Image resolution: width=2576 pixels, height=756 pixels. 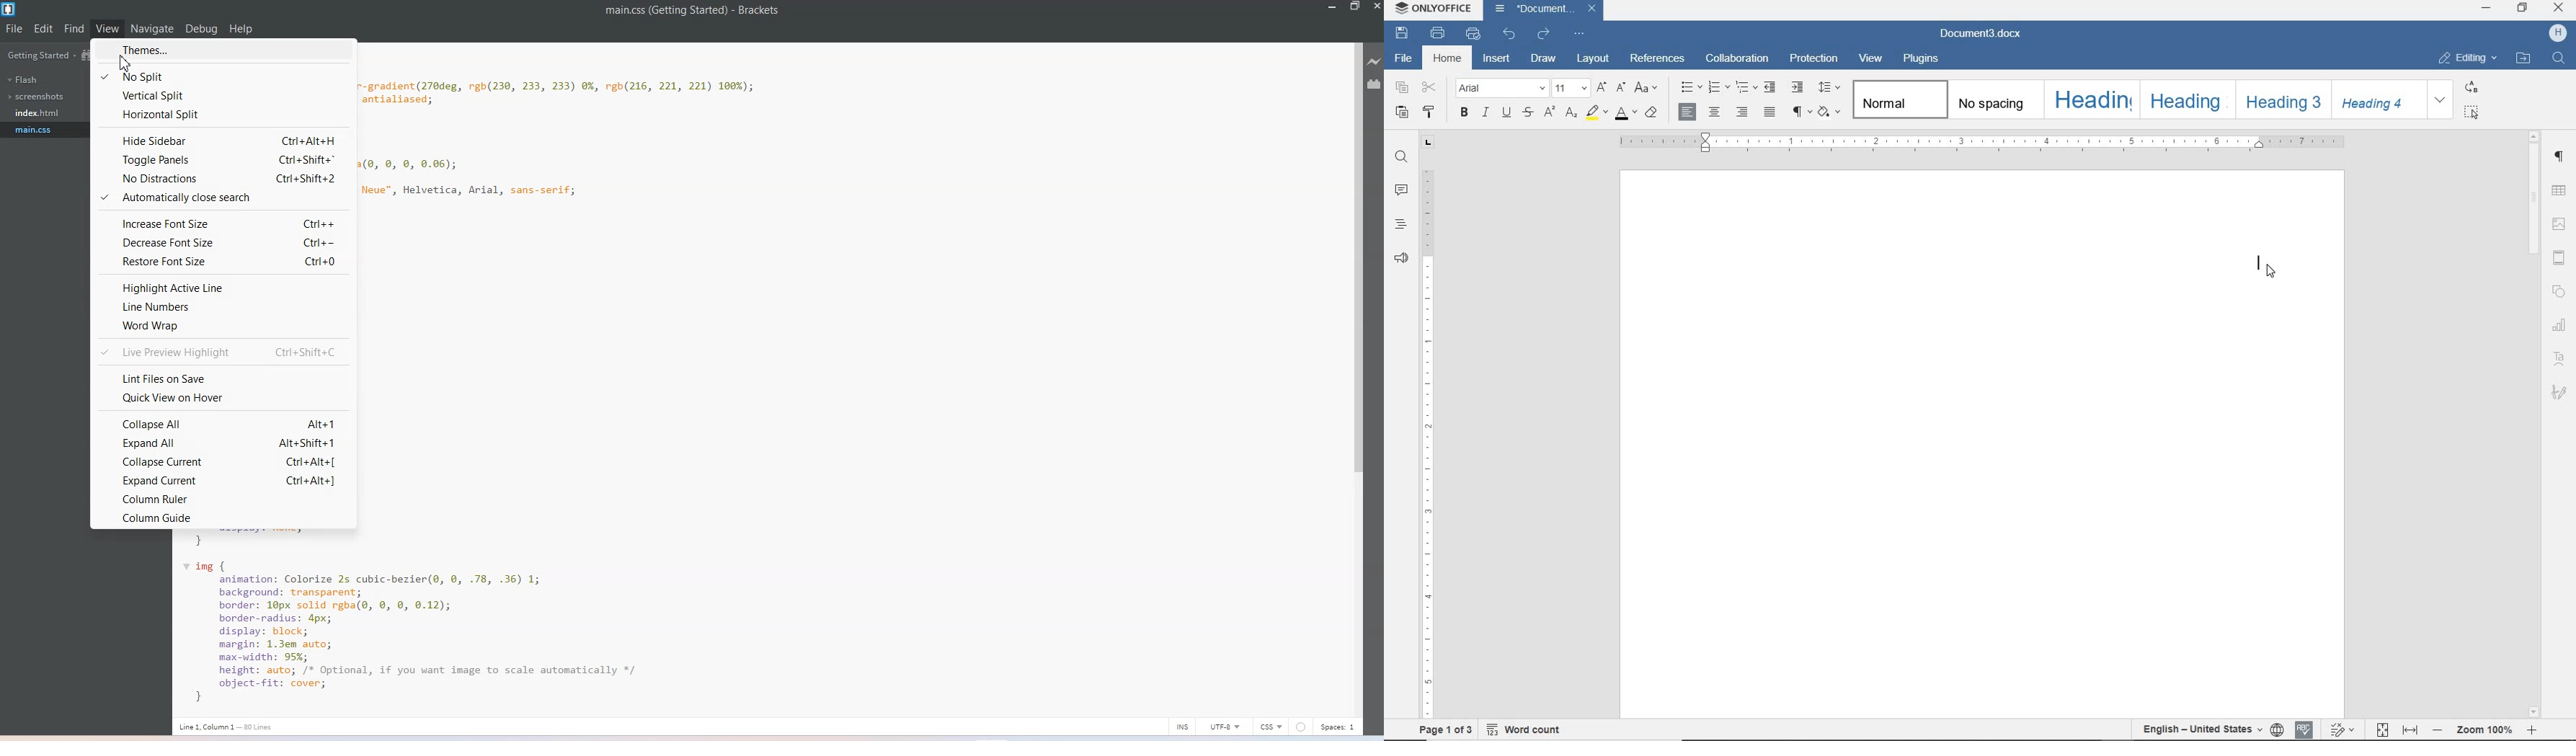 I want to click on SELECT ALL, so click(x=2478, y=113).